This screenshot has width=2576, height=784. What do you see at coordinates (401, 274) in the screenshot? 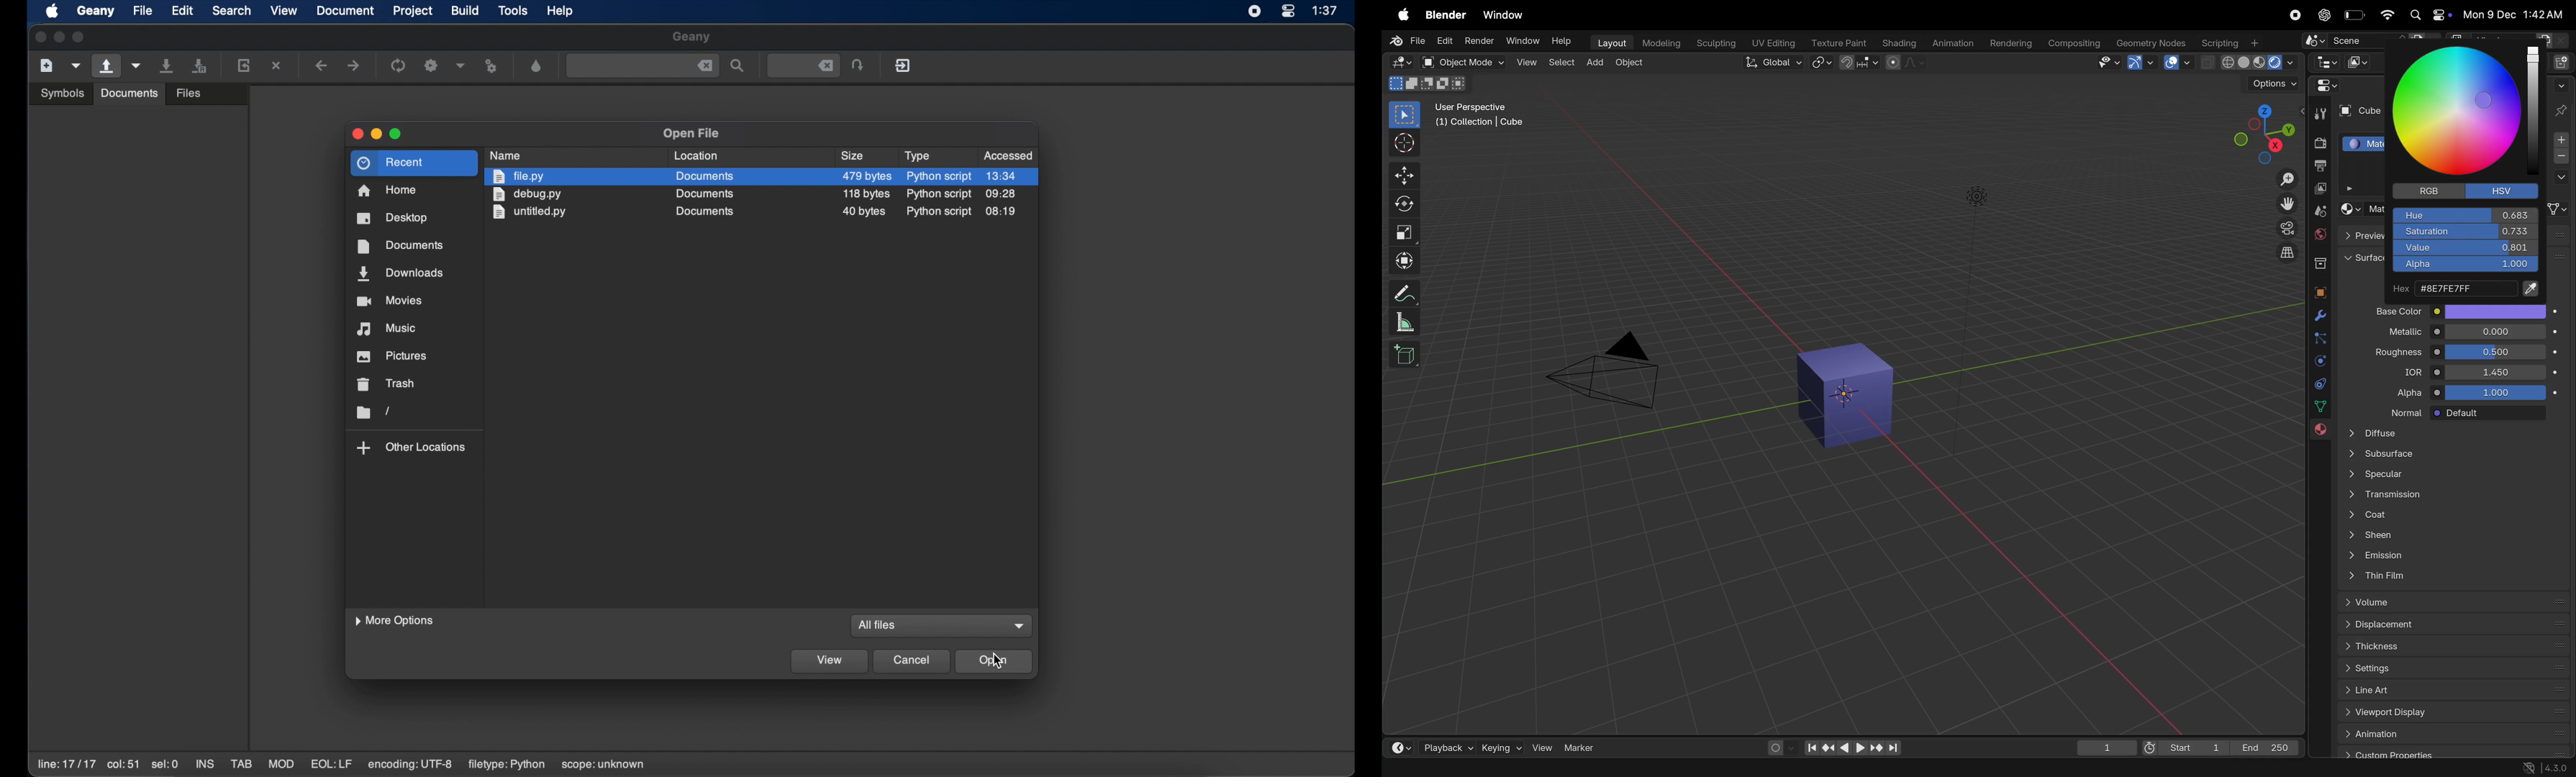
I see `downloads` at bounding box center [401, 274].